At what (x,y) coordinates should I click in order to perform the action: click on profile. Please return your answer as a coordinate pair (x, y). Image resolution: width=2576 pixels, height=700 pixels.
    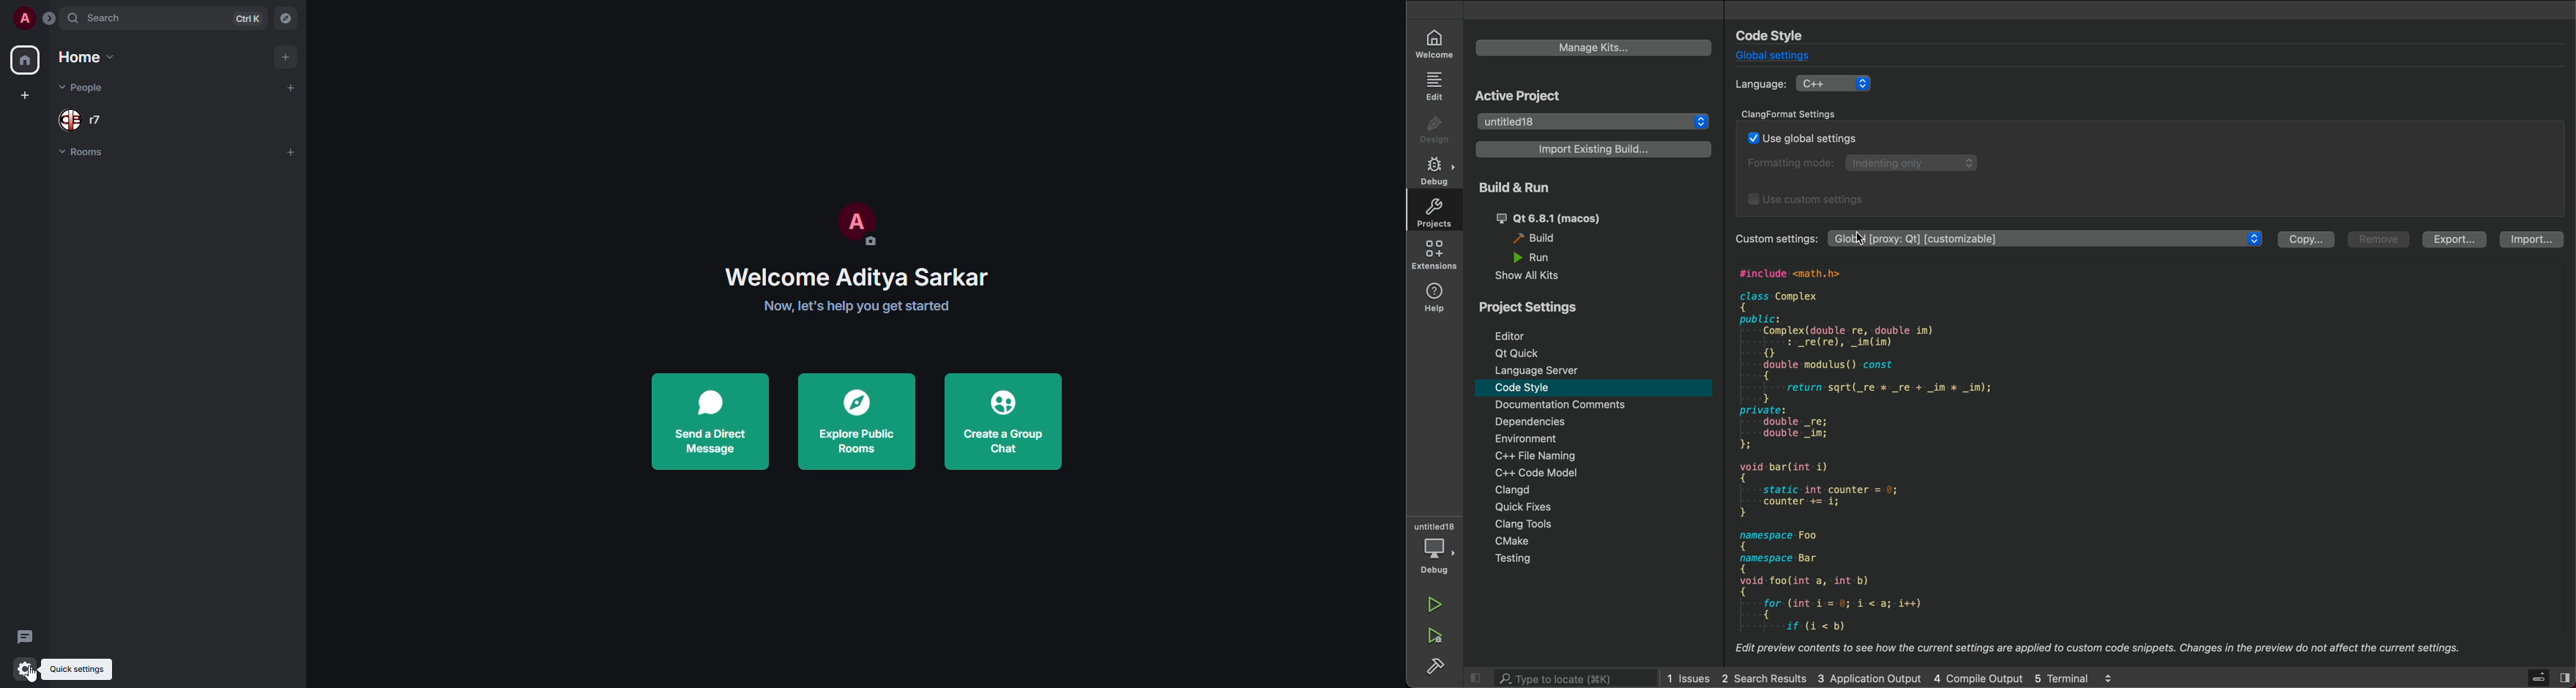
    Looking at the image, I should click on (25, 18).